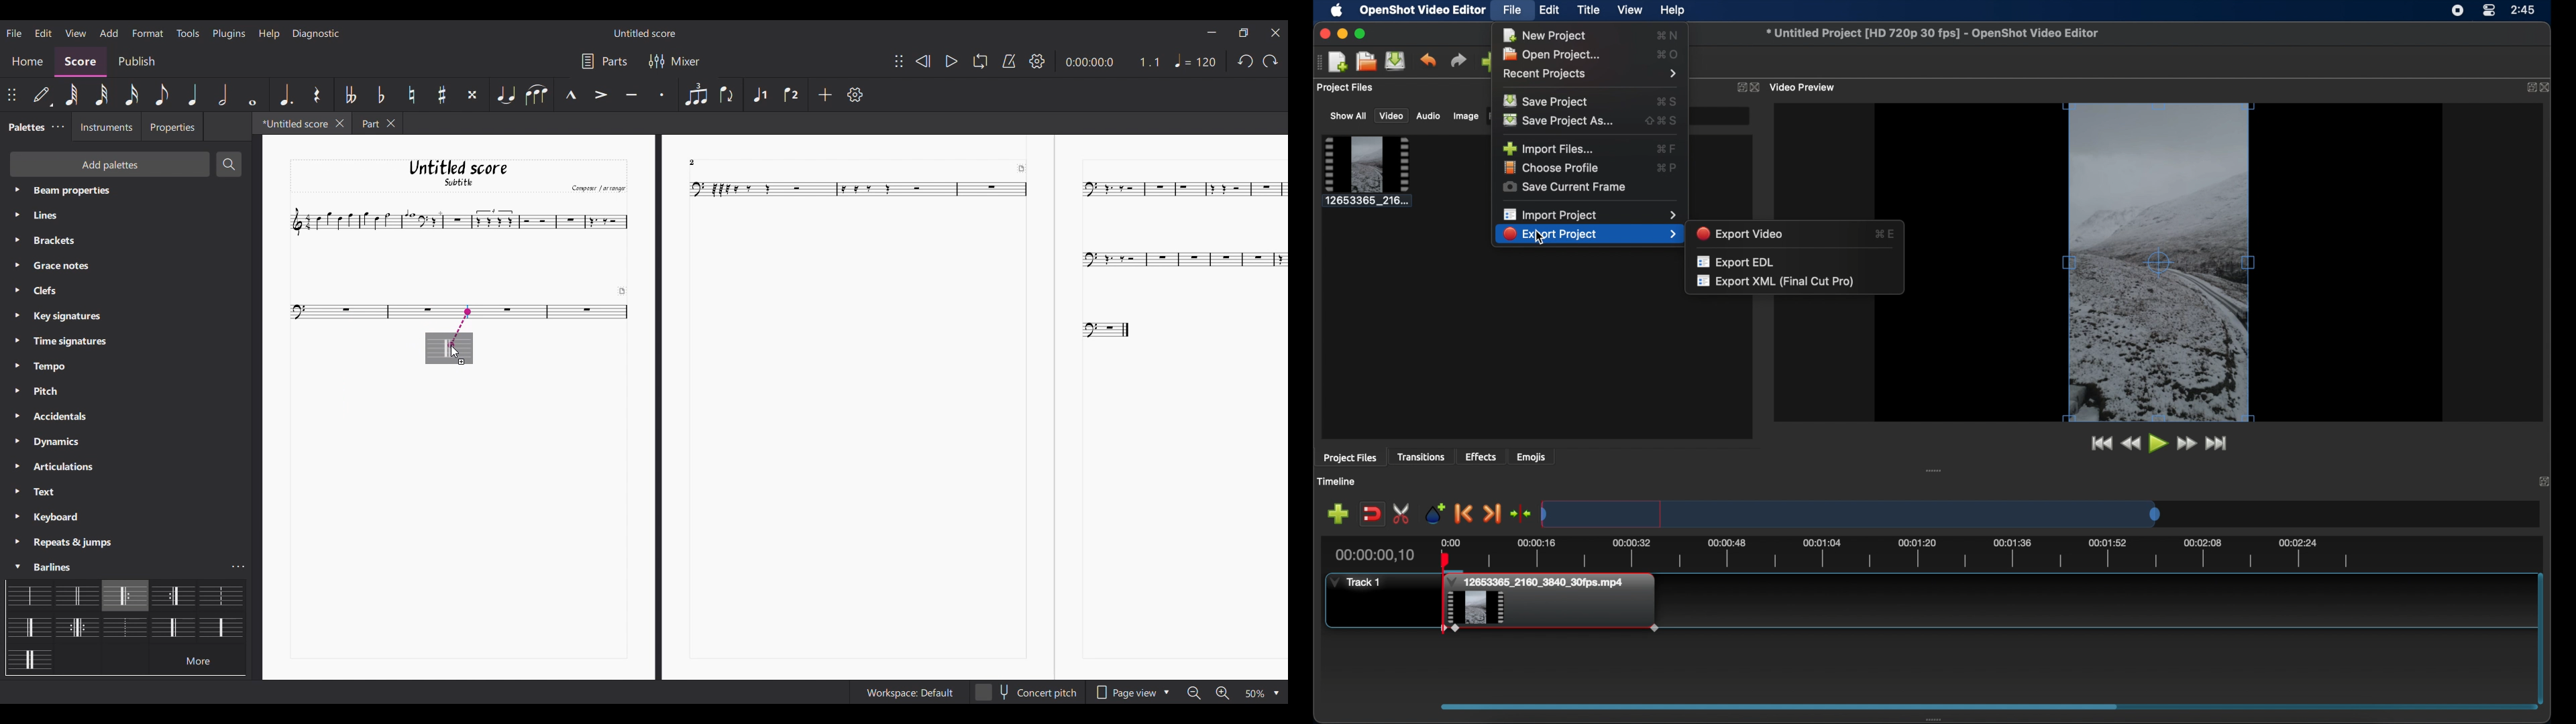 The width and height of the screenshot is (2576, 728). What do you see at coordinates (1223, 692) in the screenshot?
I see `Zoom in` at bounding box center [1223, 692].